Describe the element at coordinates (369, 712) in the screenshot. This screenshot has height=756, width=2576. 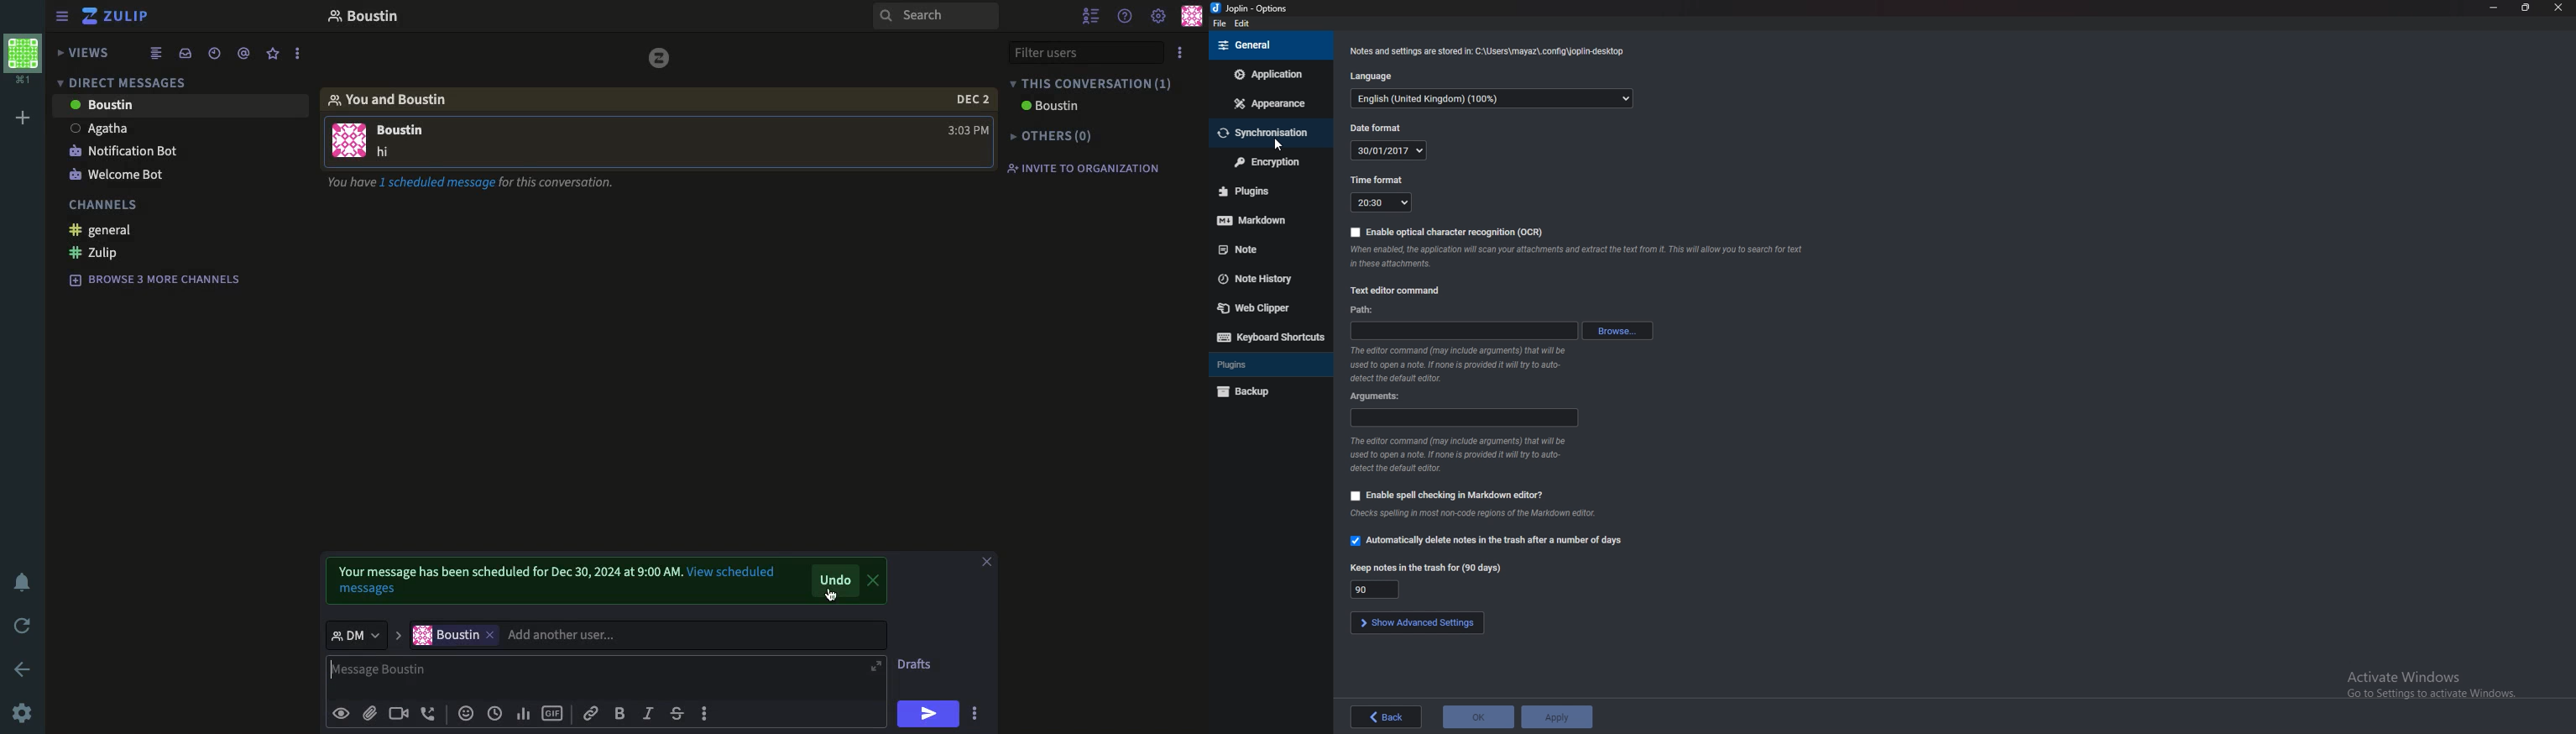
I see `file attachment` at that location.